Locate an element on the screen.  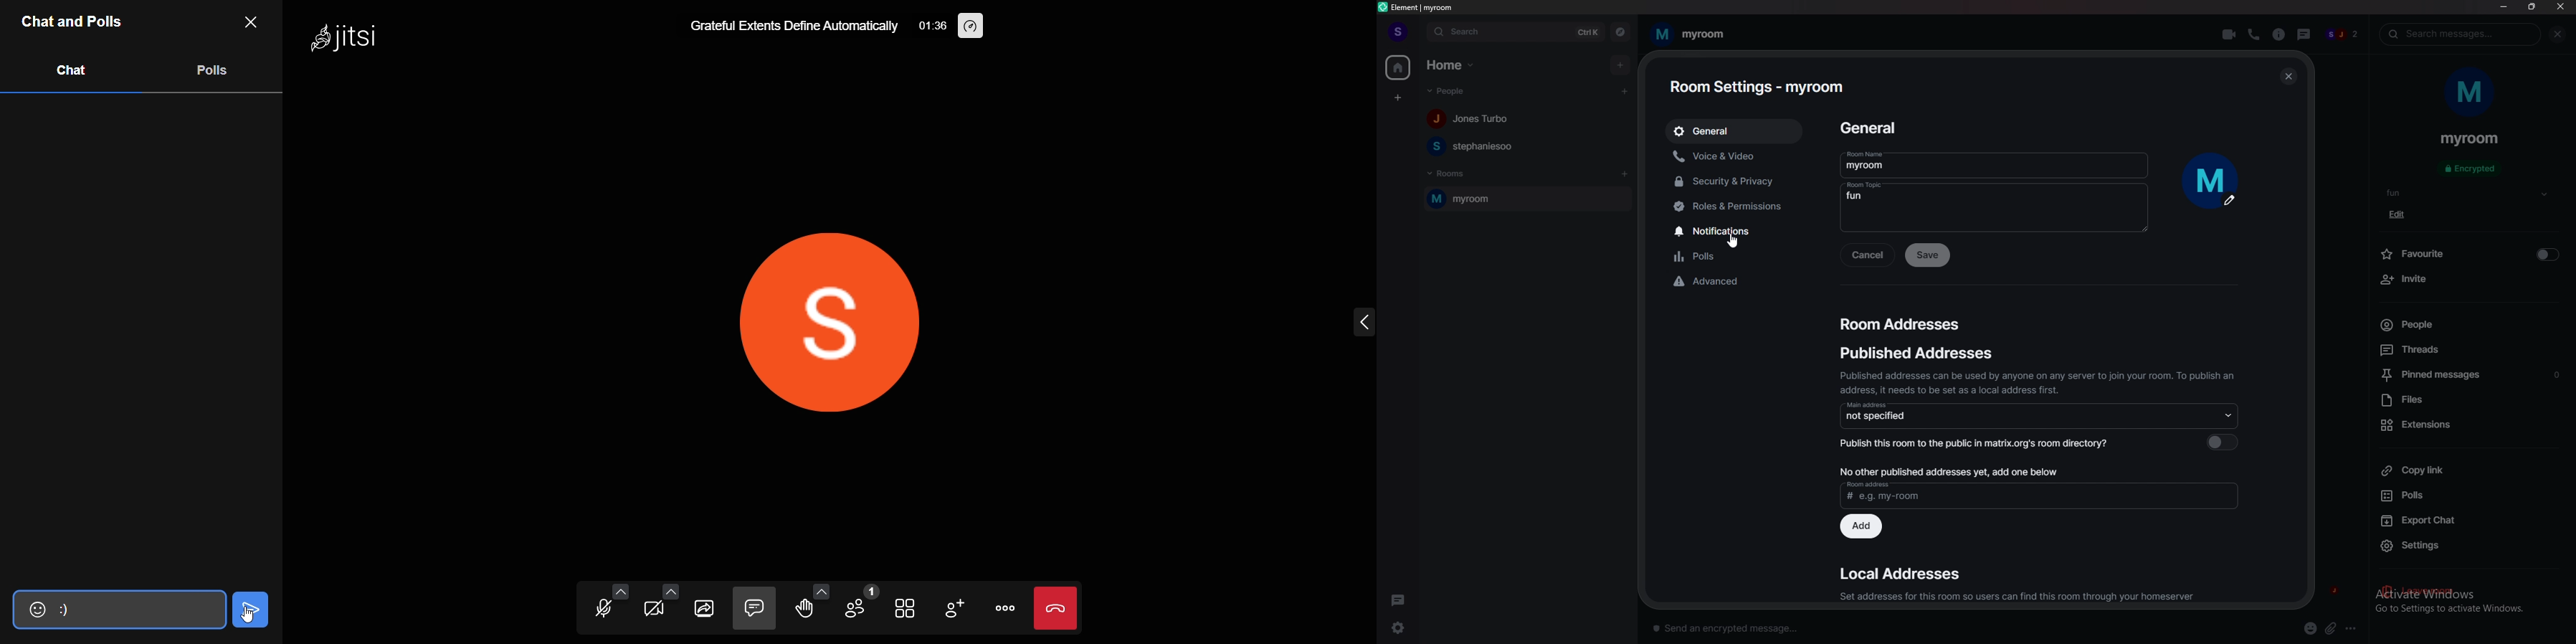
j is located at coordinates (2332, 591).